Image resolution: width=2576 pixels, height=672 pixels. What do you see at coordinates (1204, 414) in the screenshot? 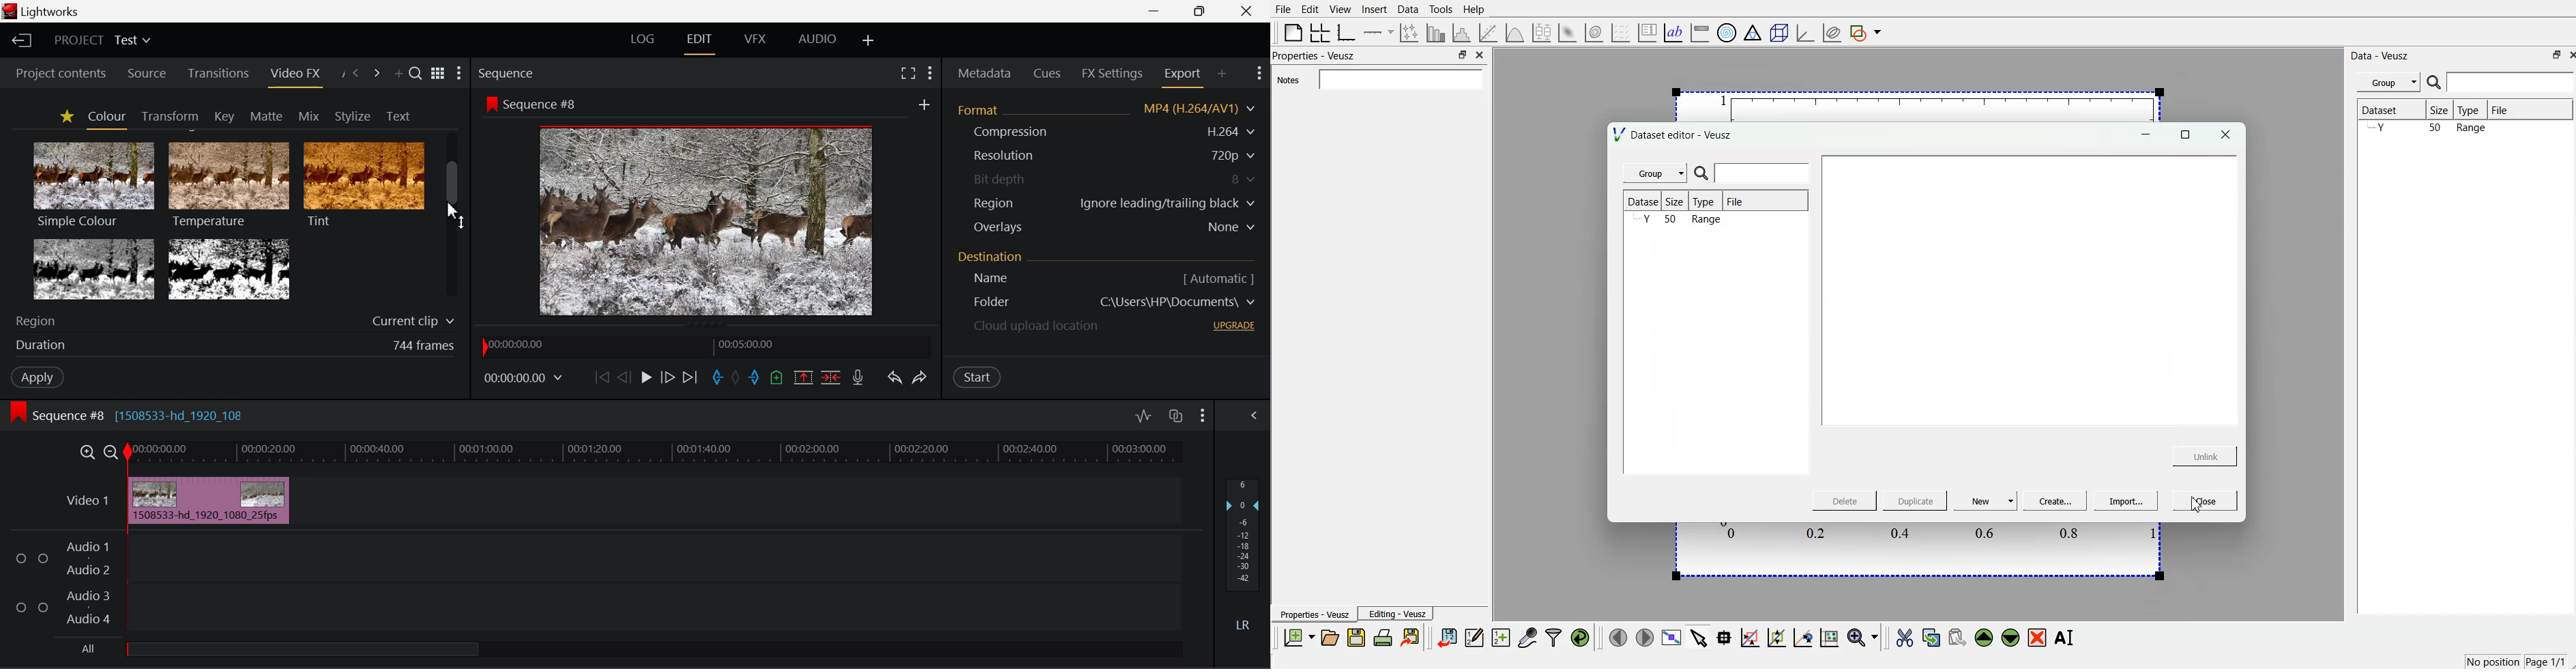
I see `Show Settings` at bounding box center [1204, 414].